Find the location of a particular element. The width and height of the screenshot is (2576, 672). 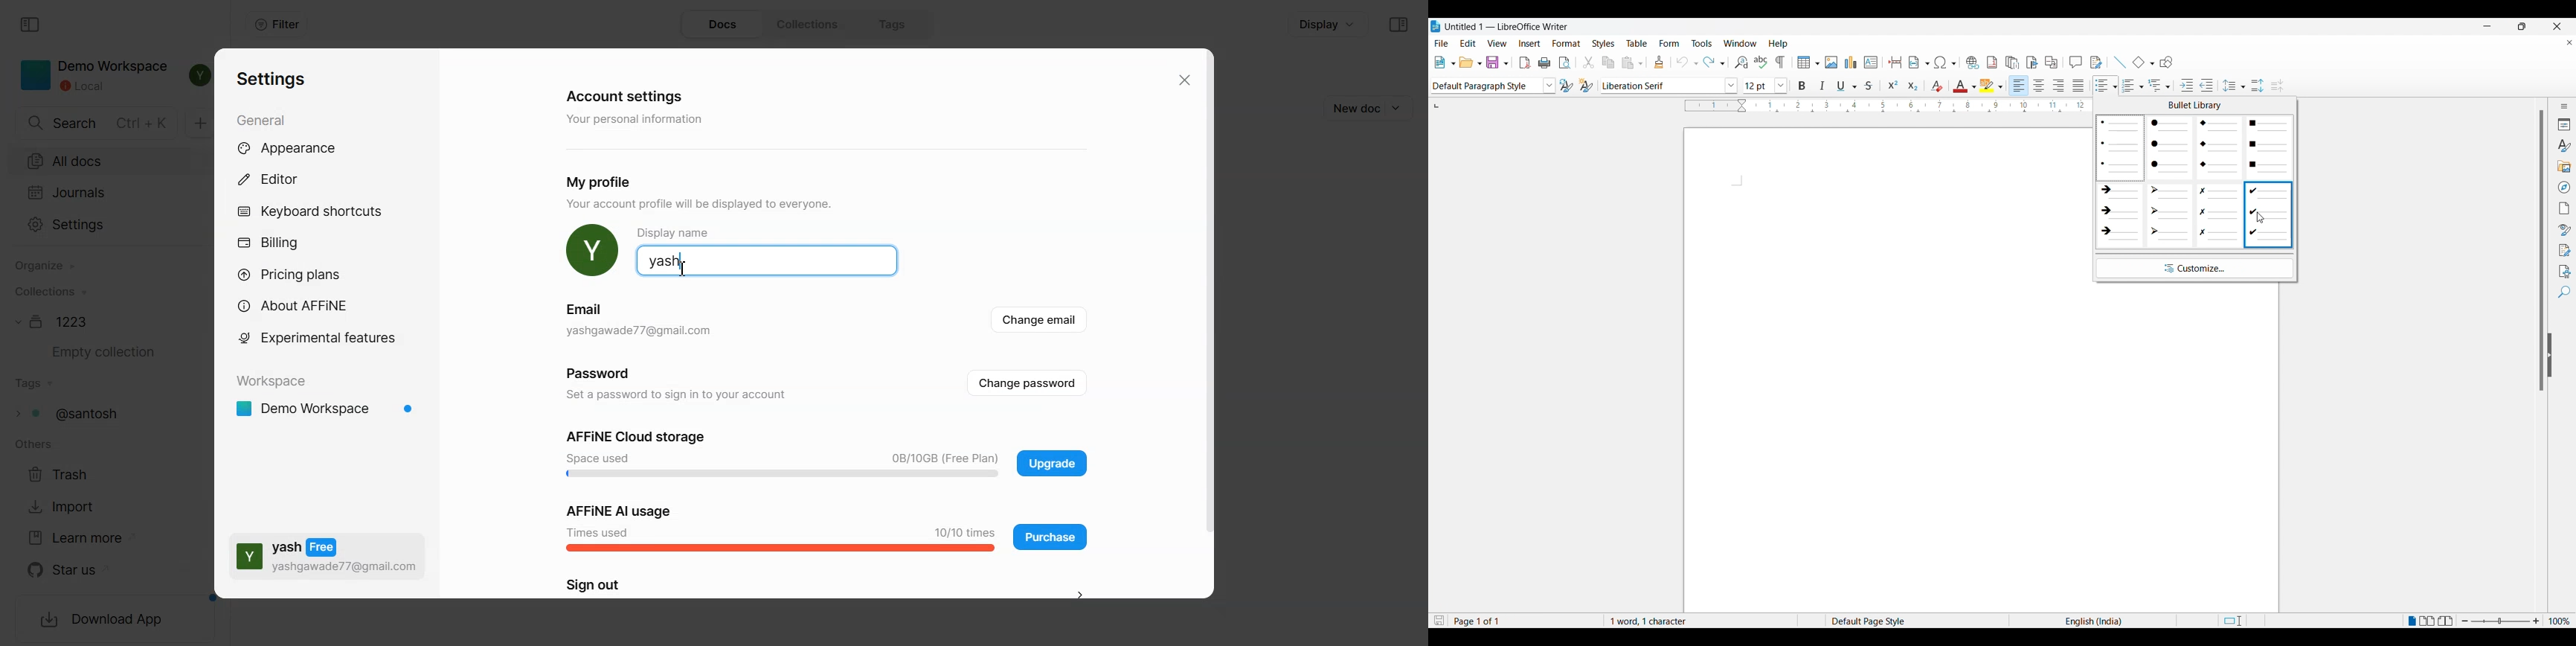

Upgrade plan is located at coordinates (1051, 463).